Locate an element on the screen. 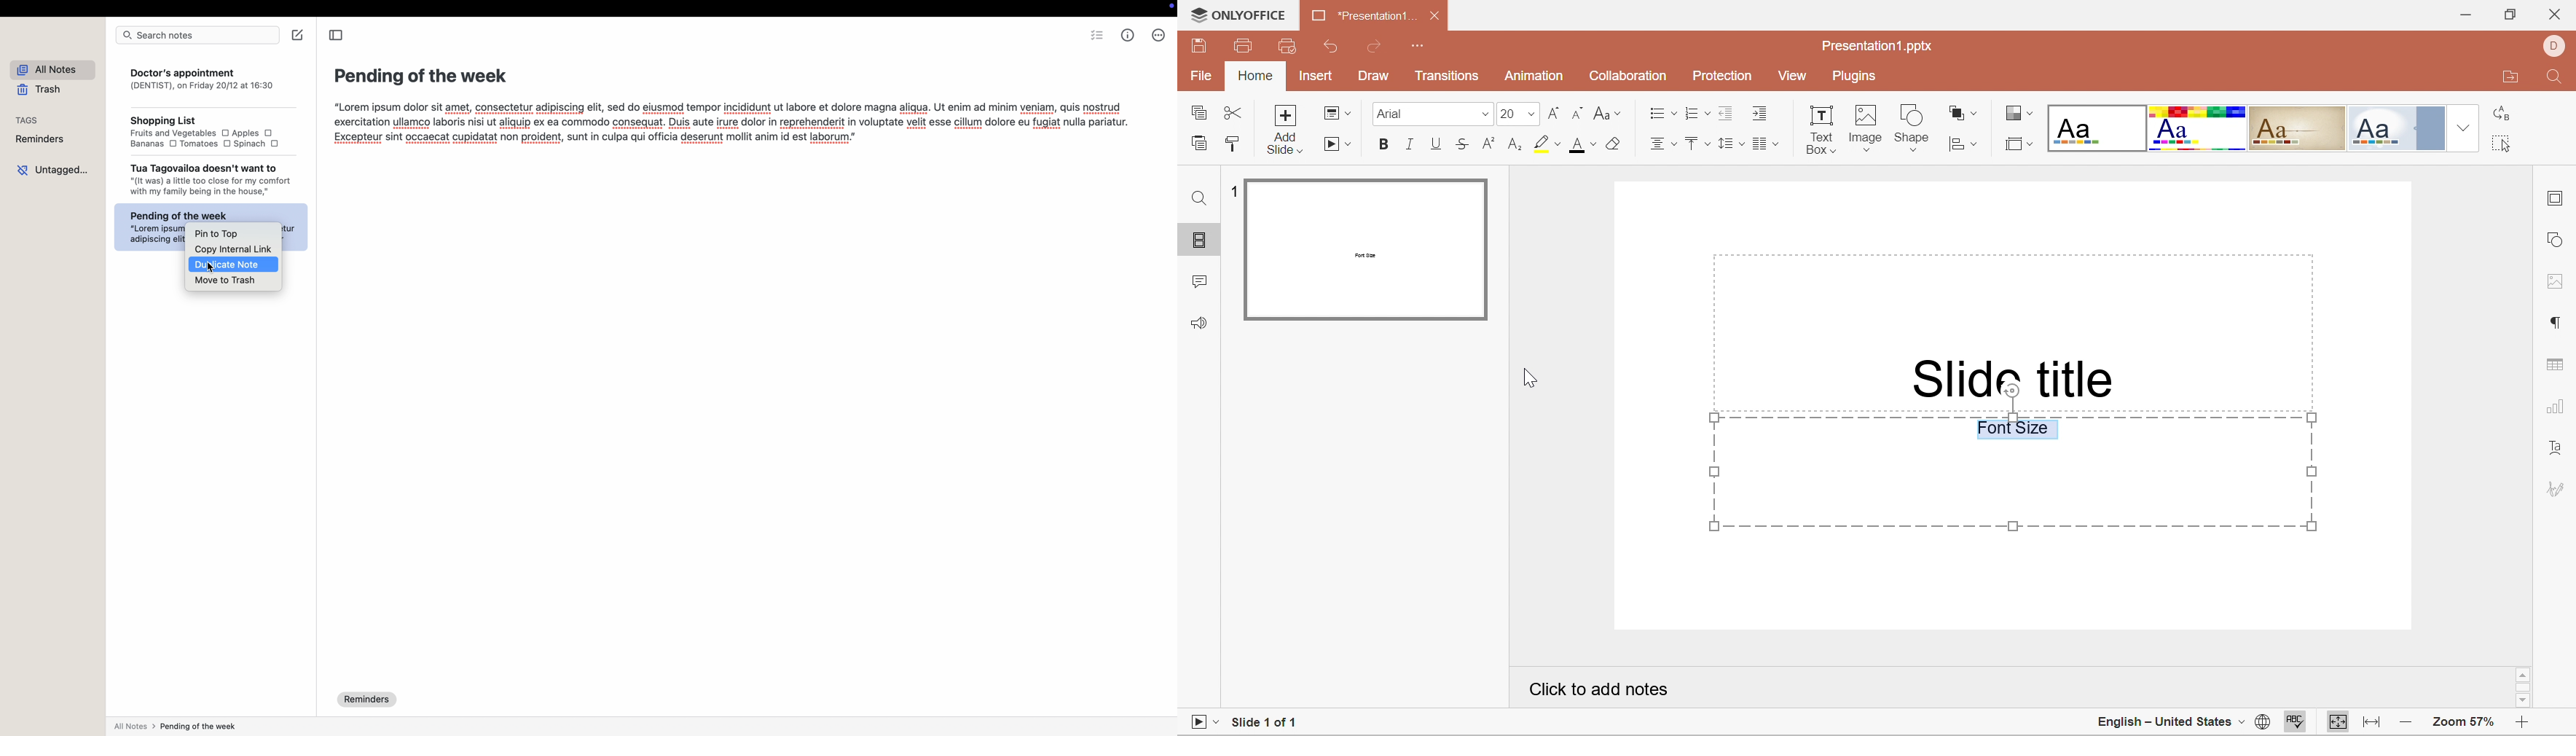 The image size is (2576, 756). shape settings is located at coordinates (2558, 238).